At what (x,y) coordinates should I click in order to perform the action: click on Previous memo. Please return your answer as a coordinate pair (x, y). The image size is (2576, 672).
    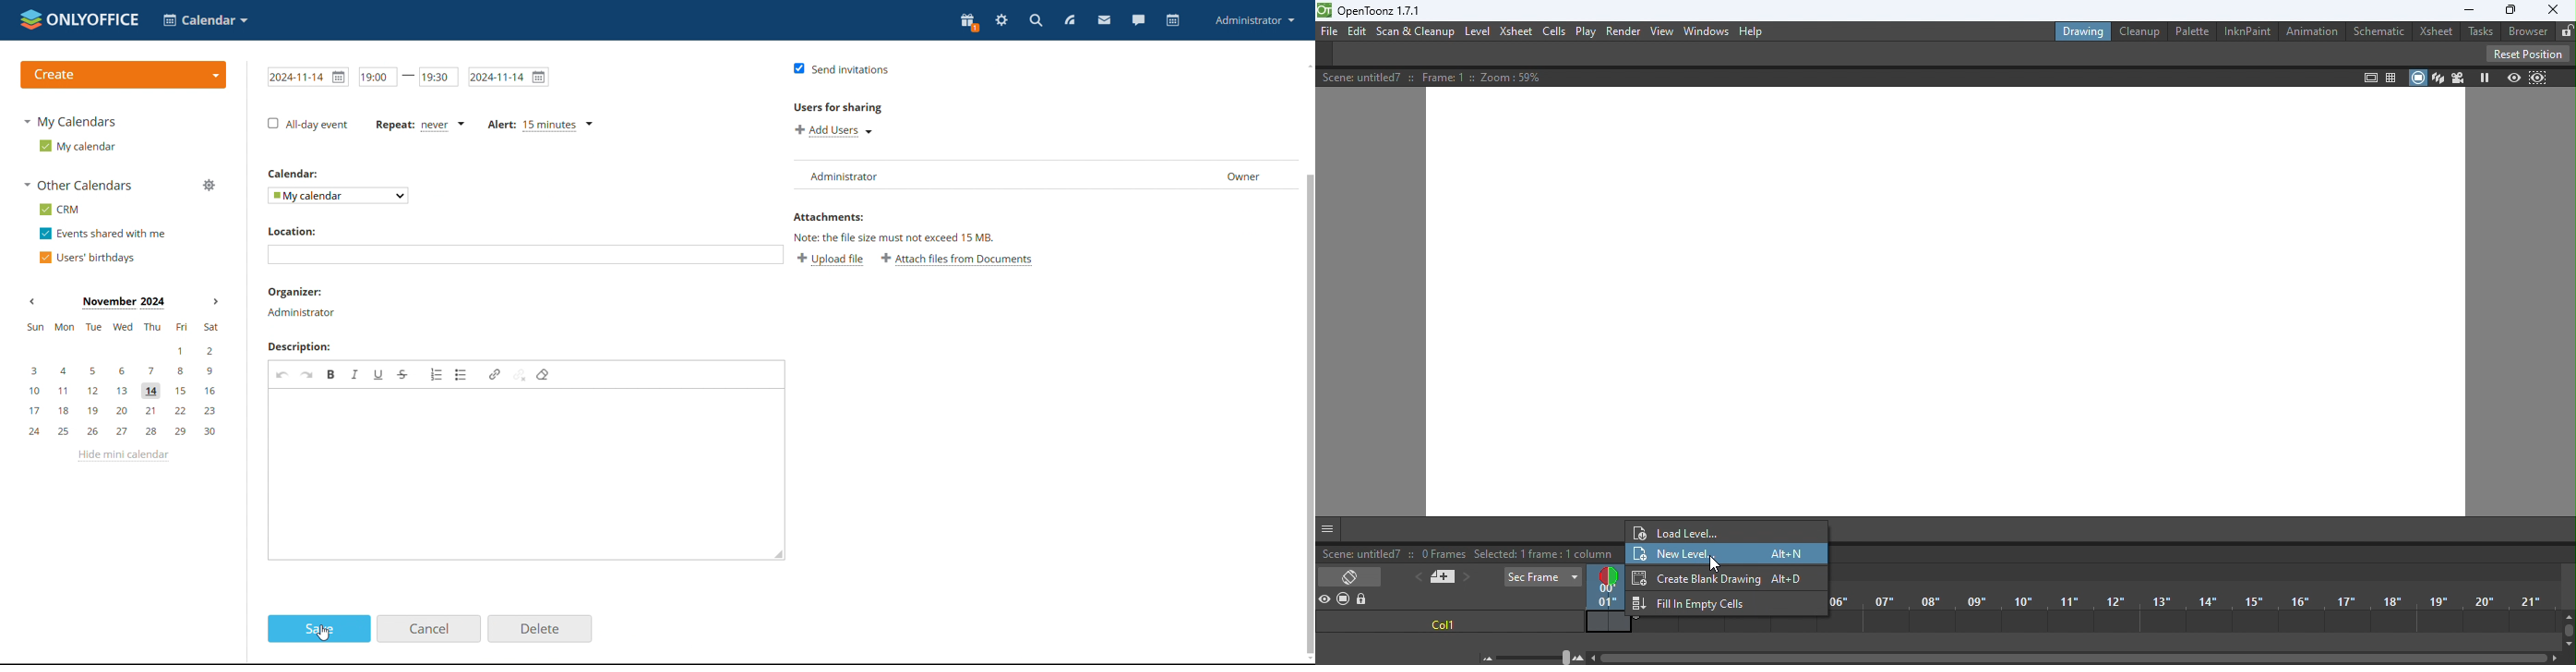
    Looking at the image, I should click on (1416, 577).